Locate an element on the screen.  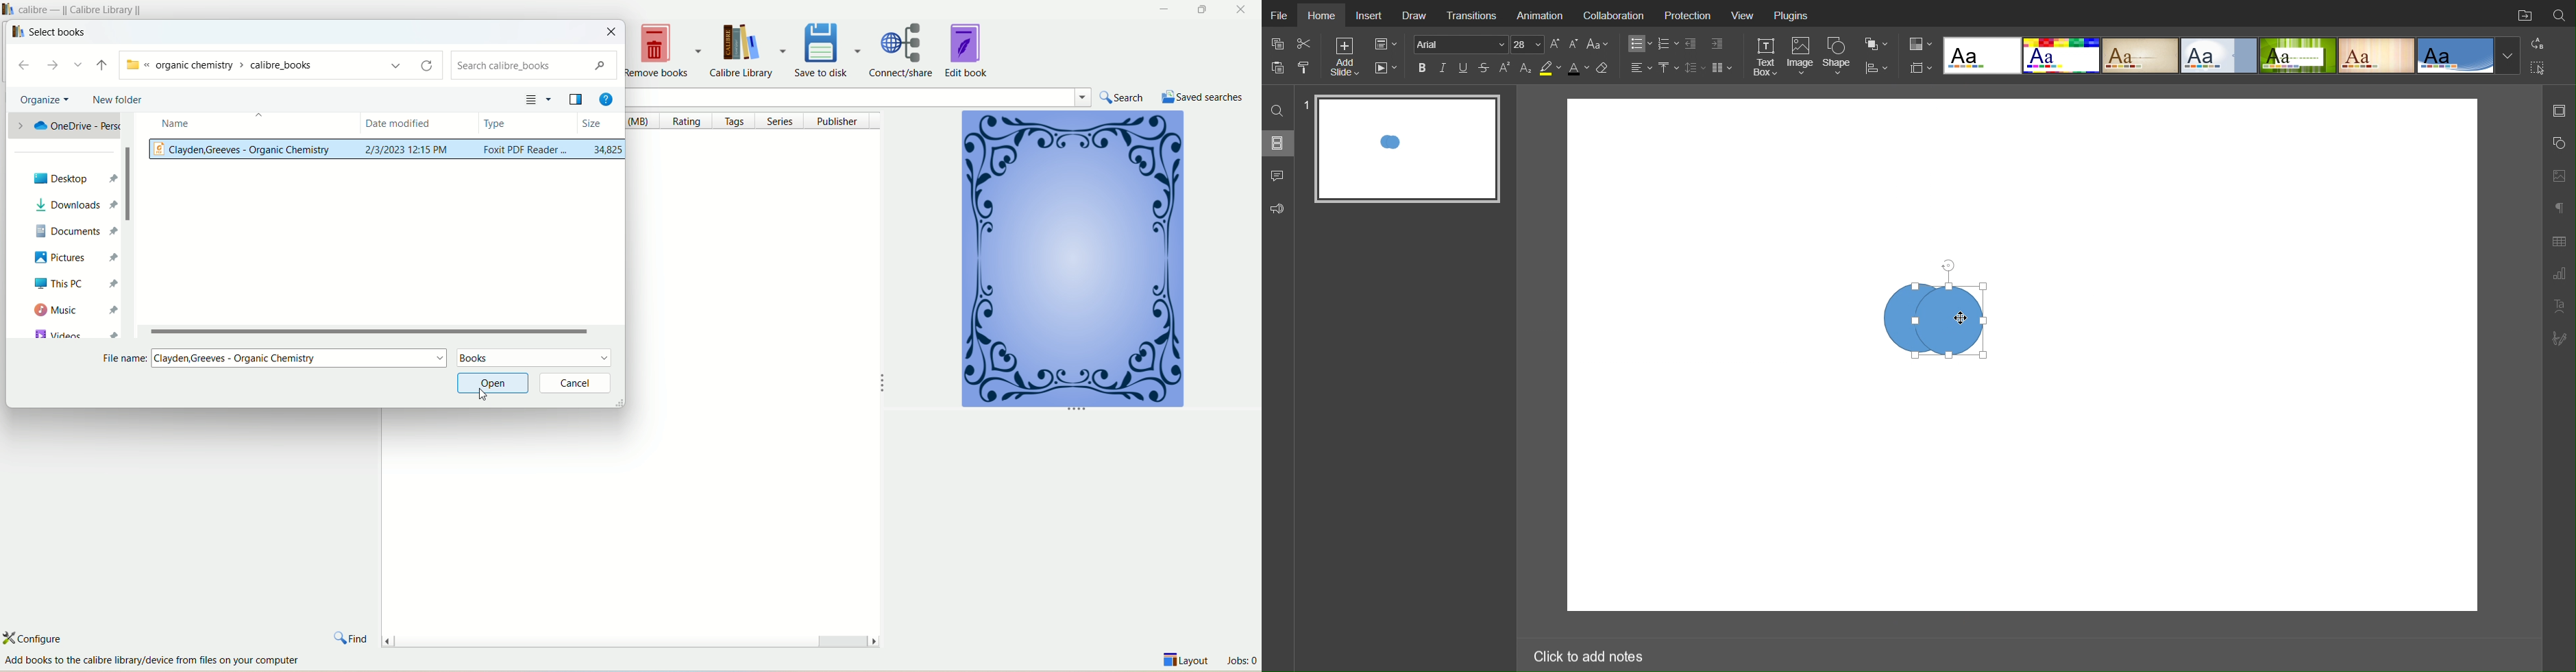
file name is located at coordinates (124, 358).